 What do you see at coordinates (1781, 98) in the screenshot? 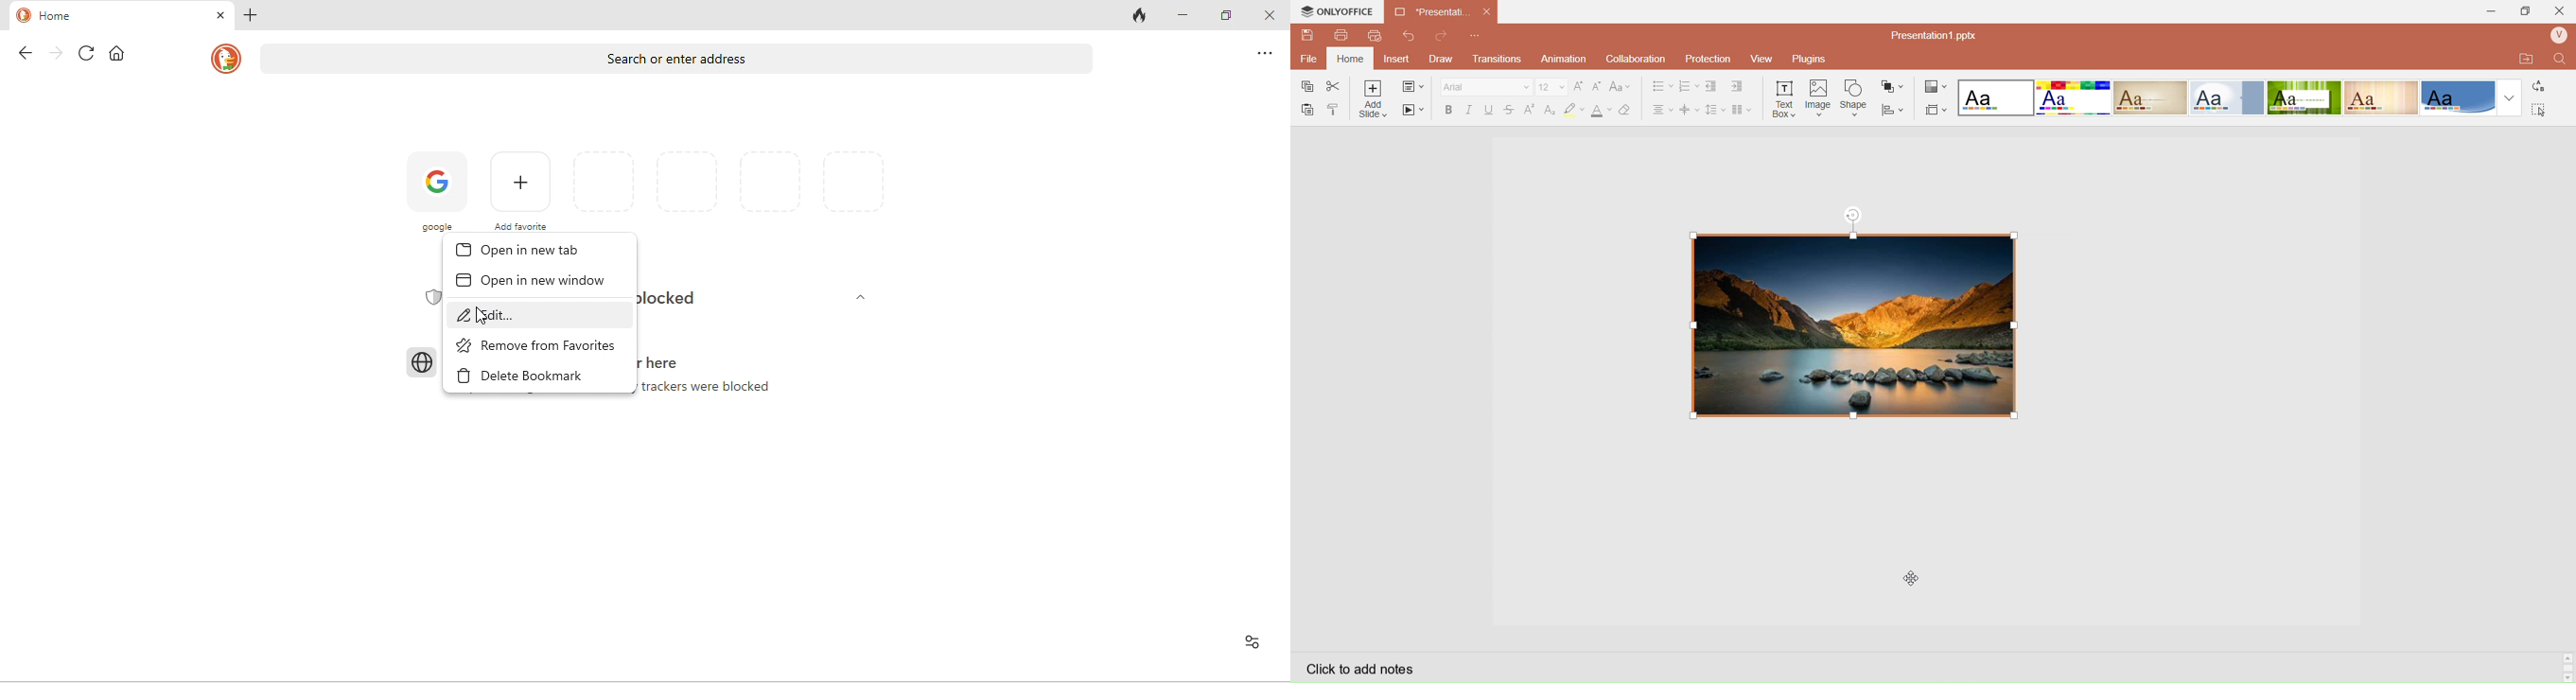
I see `Insert Text Box` at bounding box center [1781, 98].